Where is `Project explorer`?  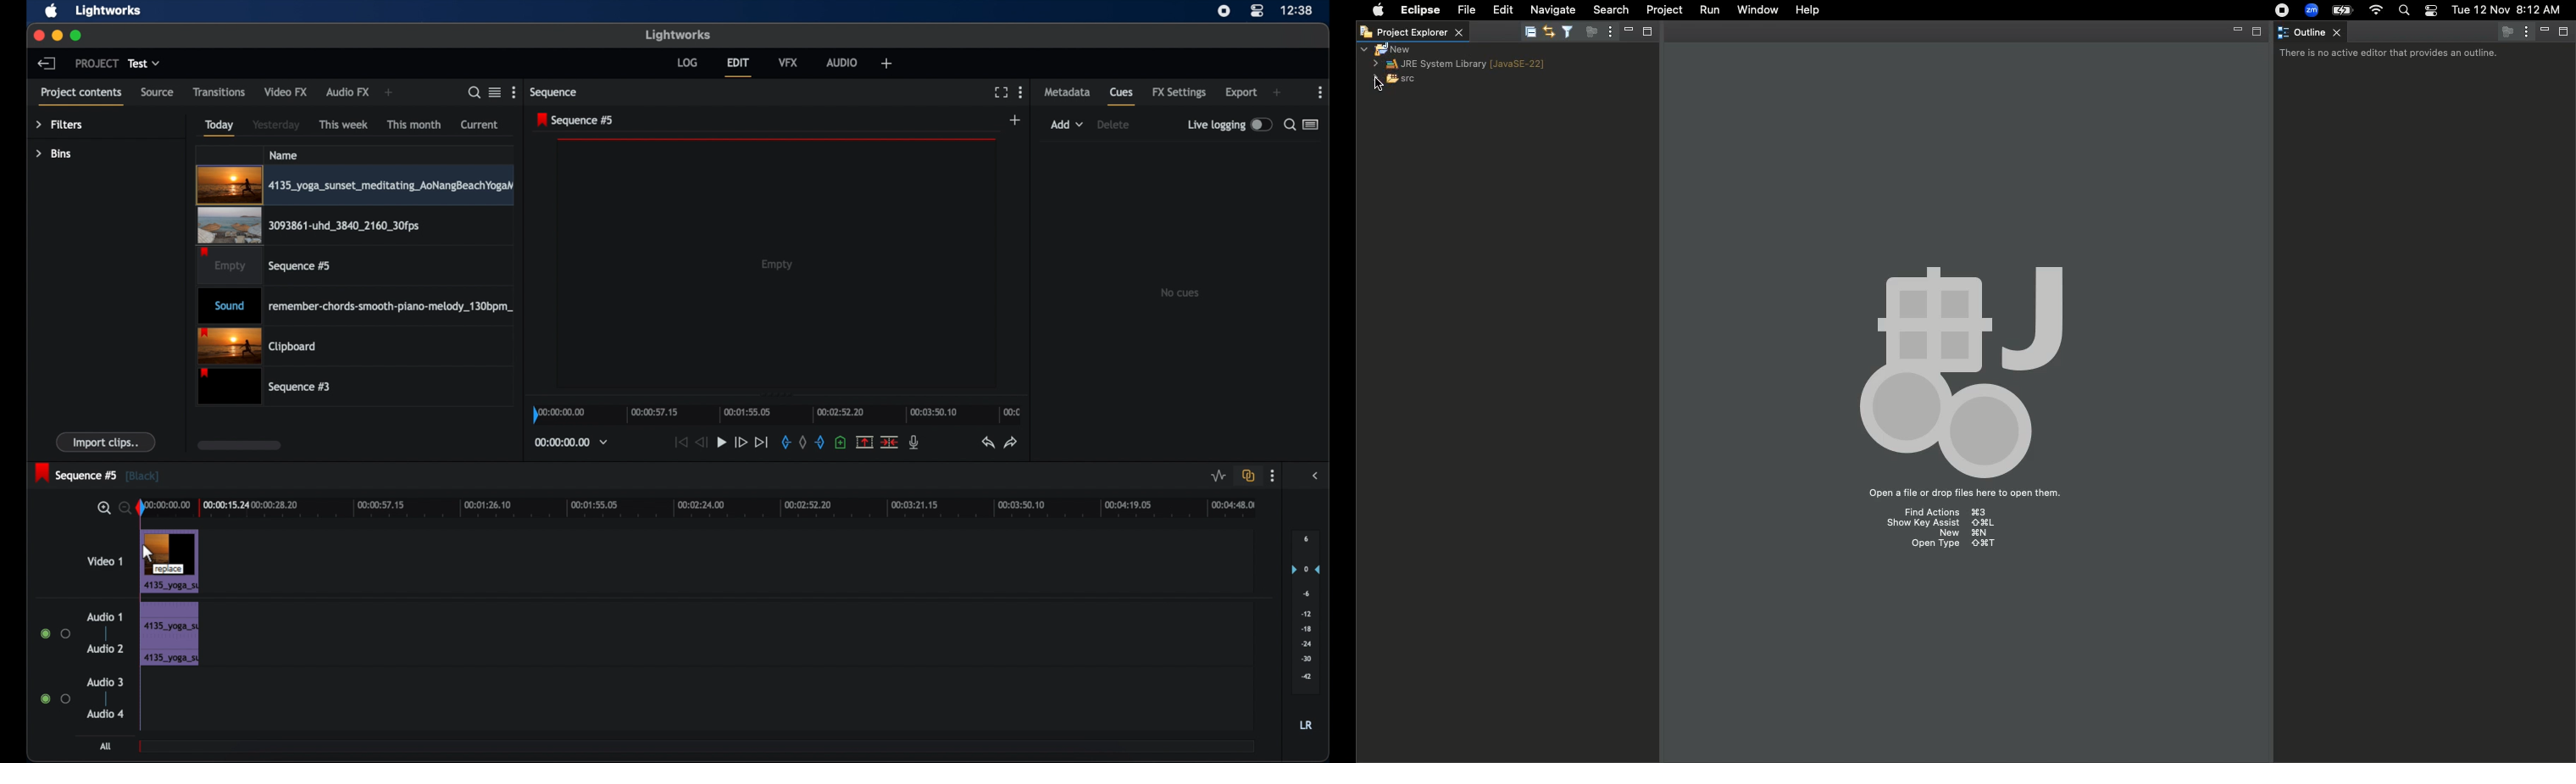 Project explorer is located at coordinates (1415, 31).